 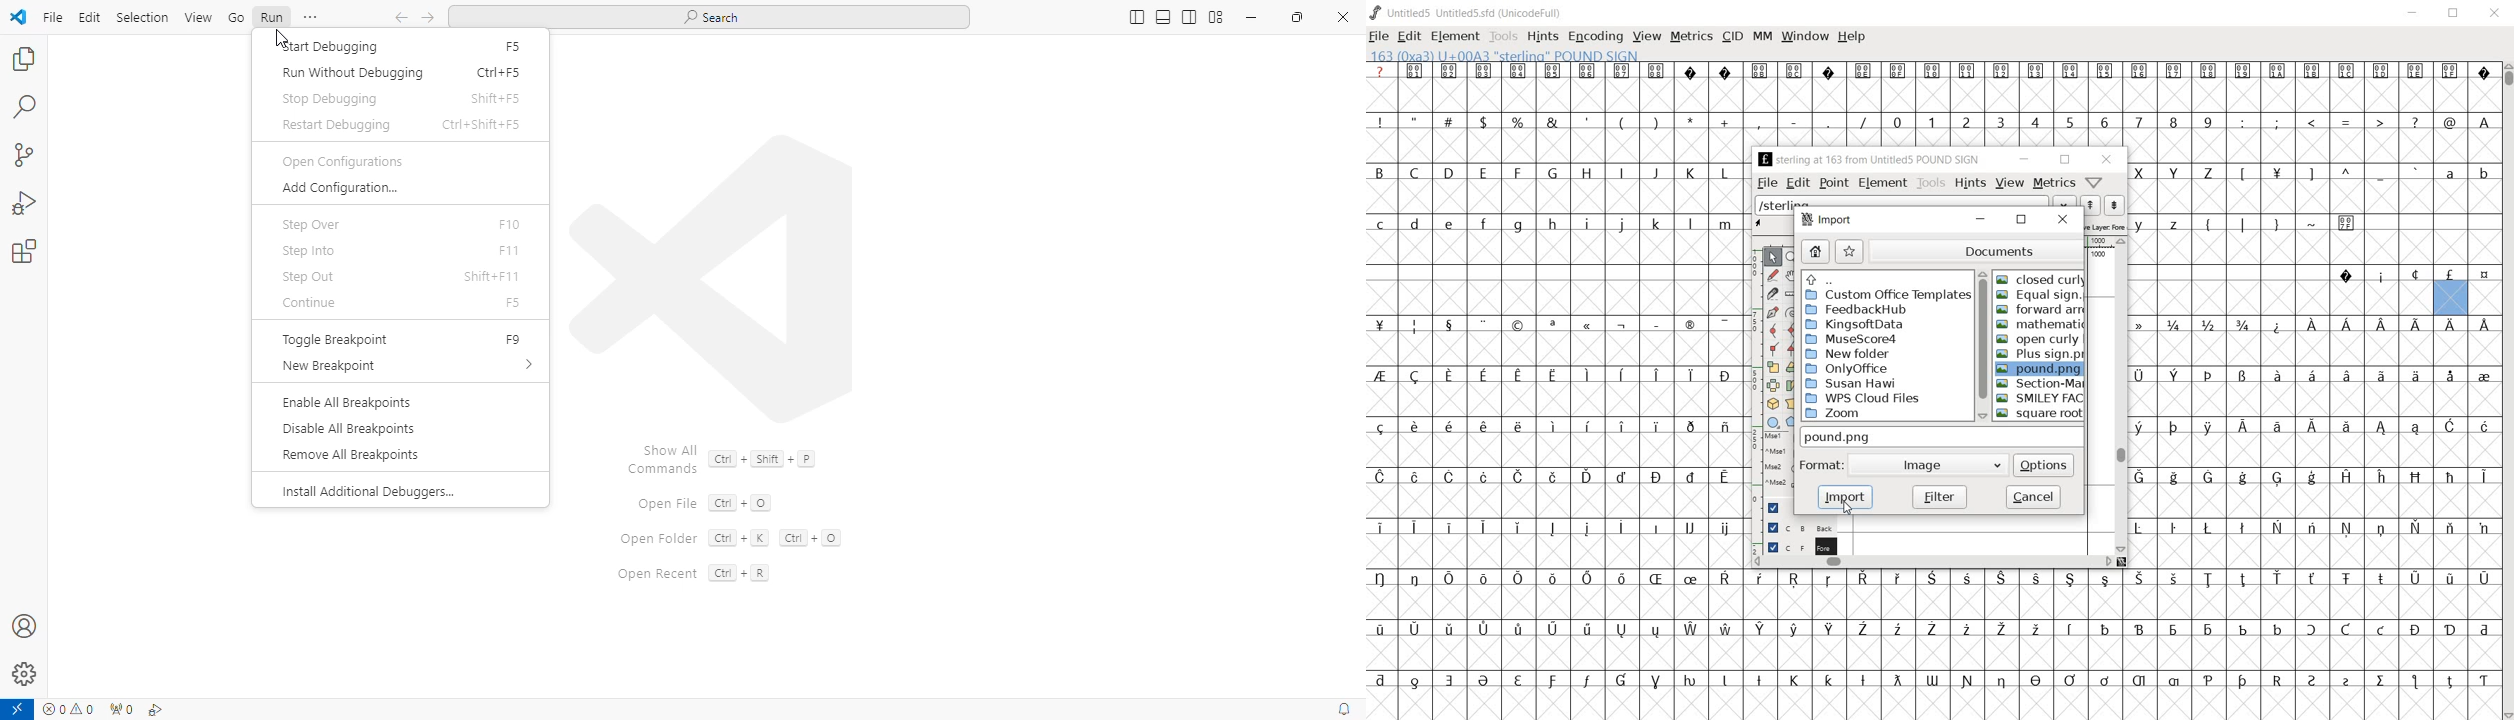 What do you see at coordinates (1587, 327) in the screenshot?
I see `Symbol` at bounding box center [1587, 327].